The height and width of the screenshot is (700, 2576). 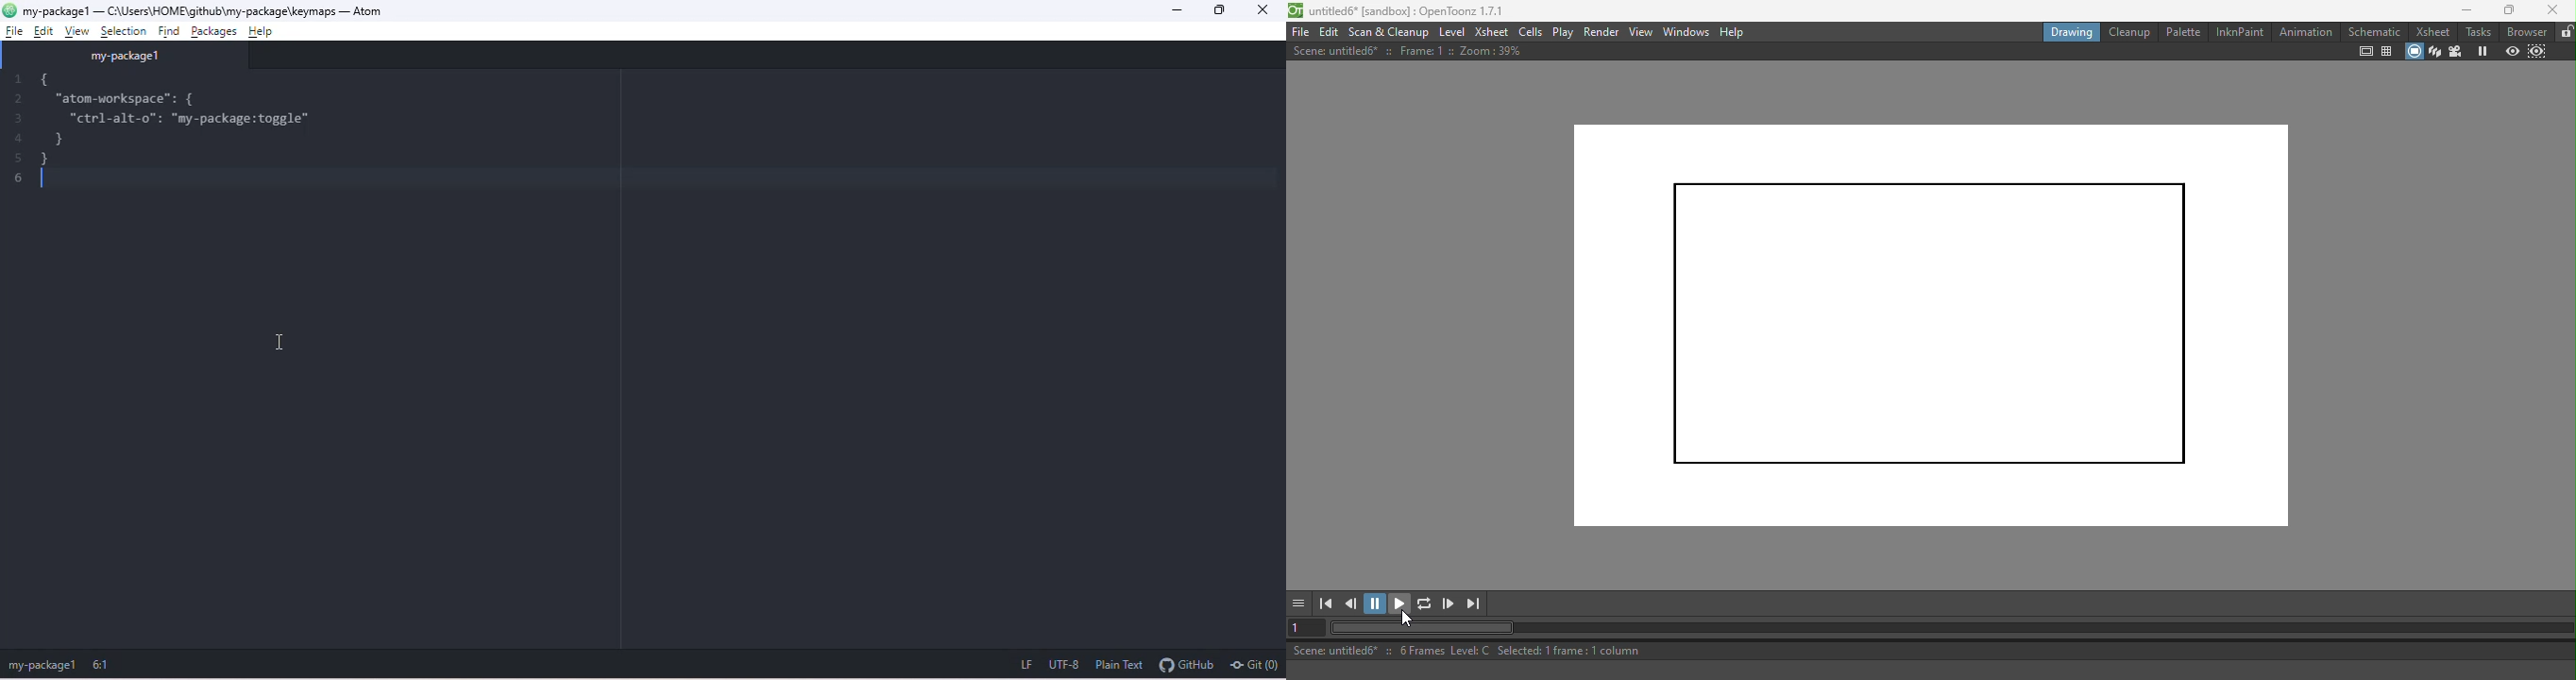 I want to click on plain text, so click(x=1122, y=666).